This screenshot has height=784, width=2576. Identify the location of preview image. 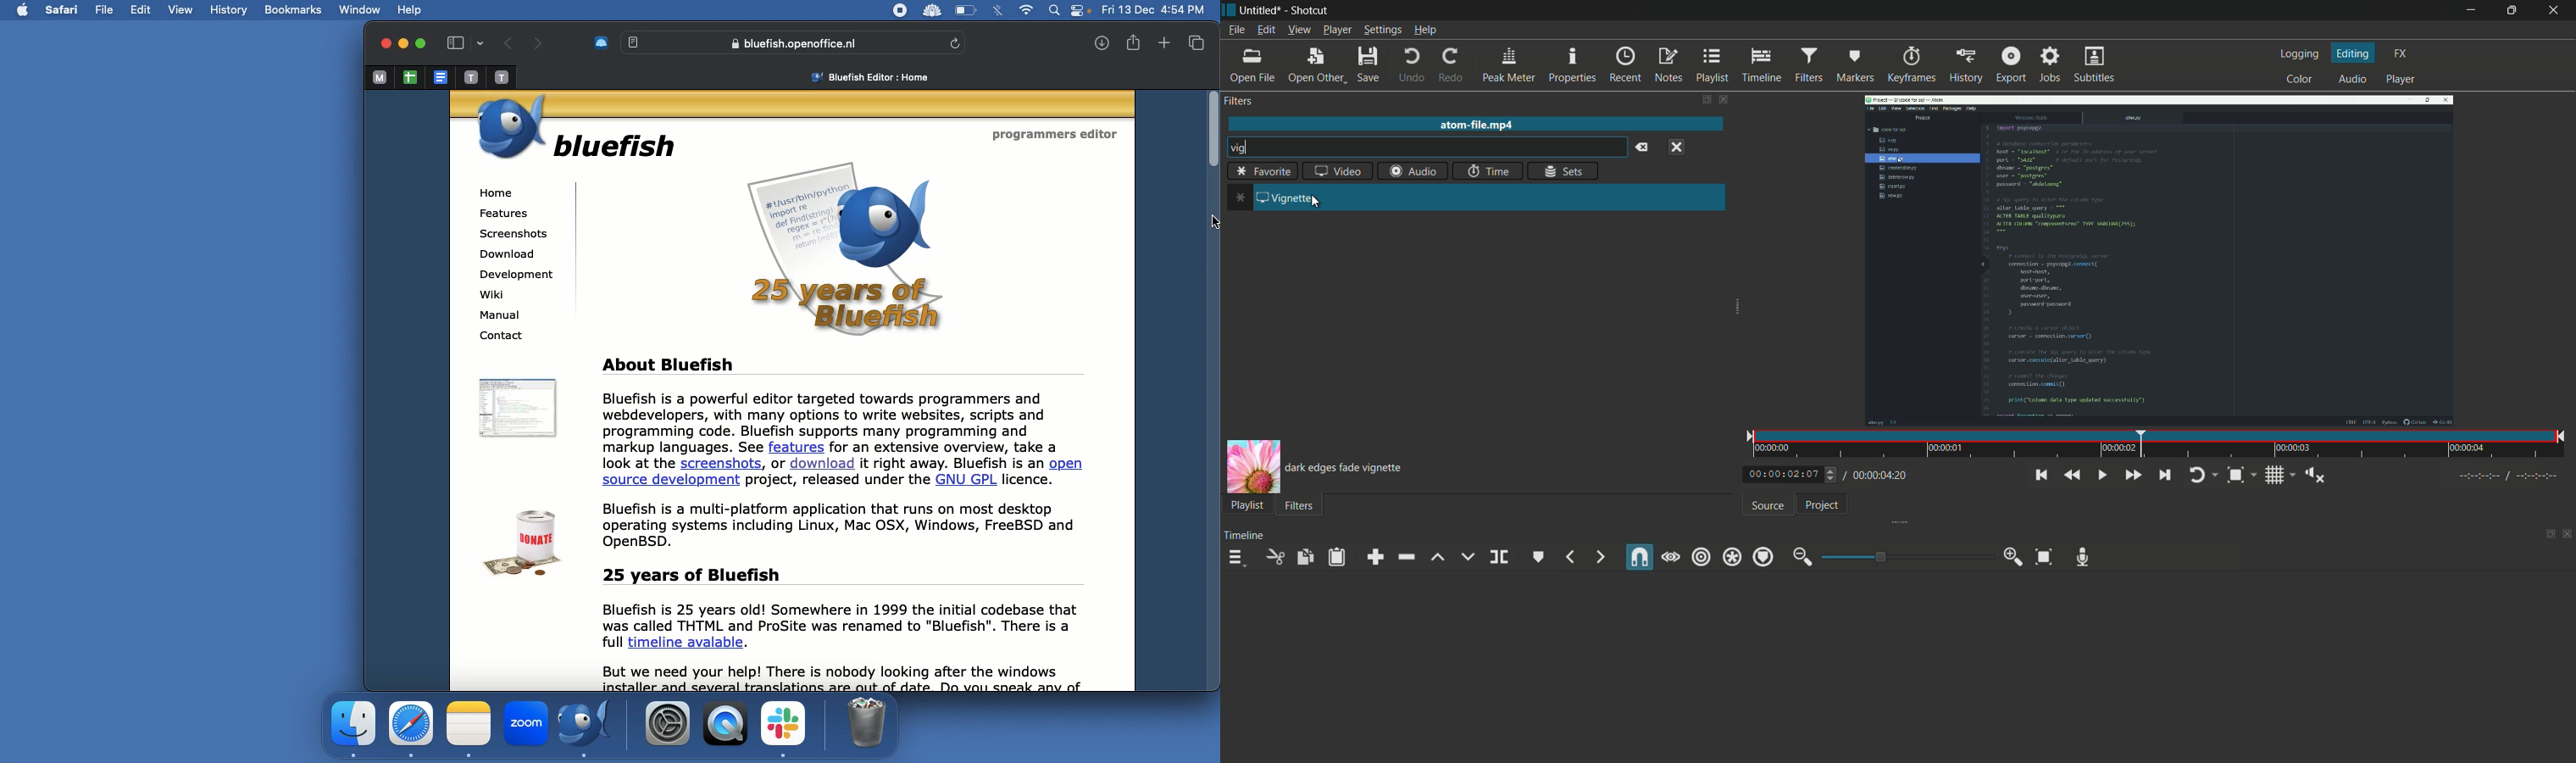
(1253, 466).